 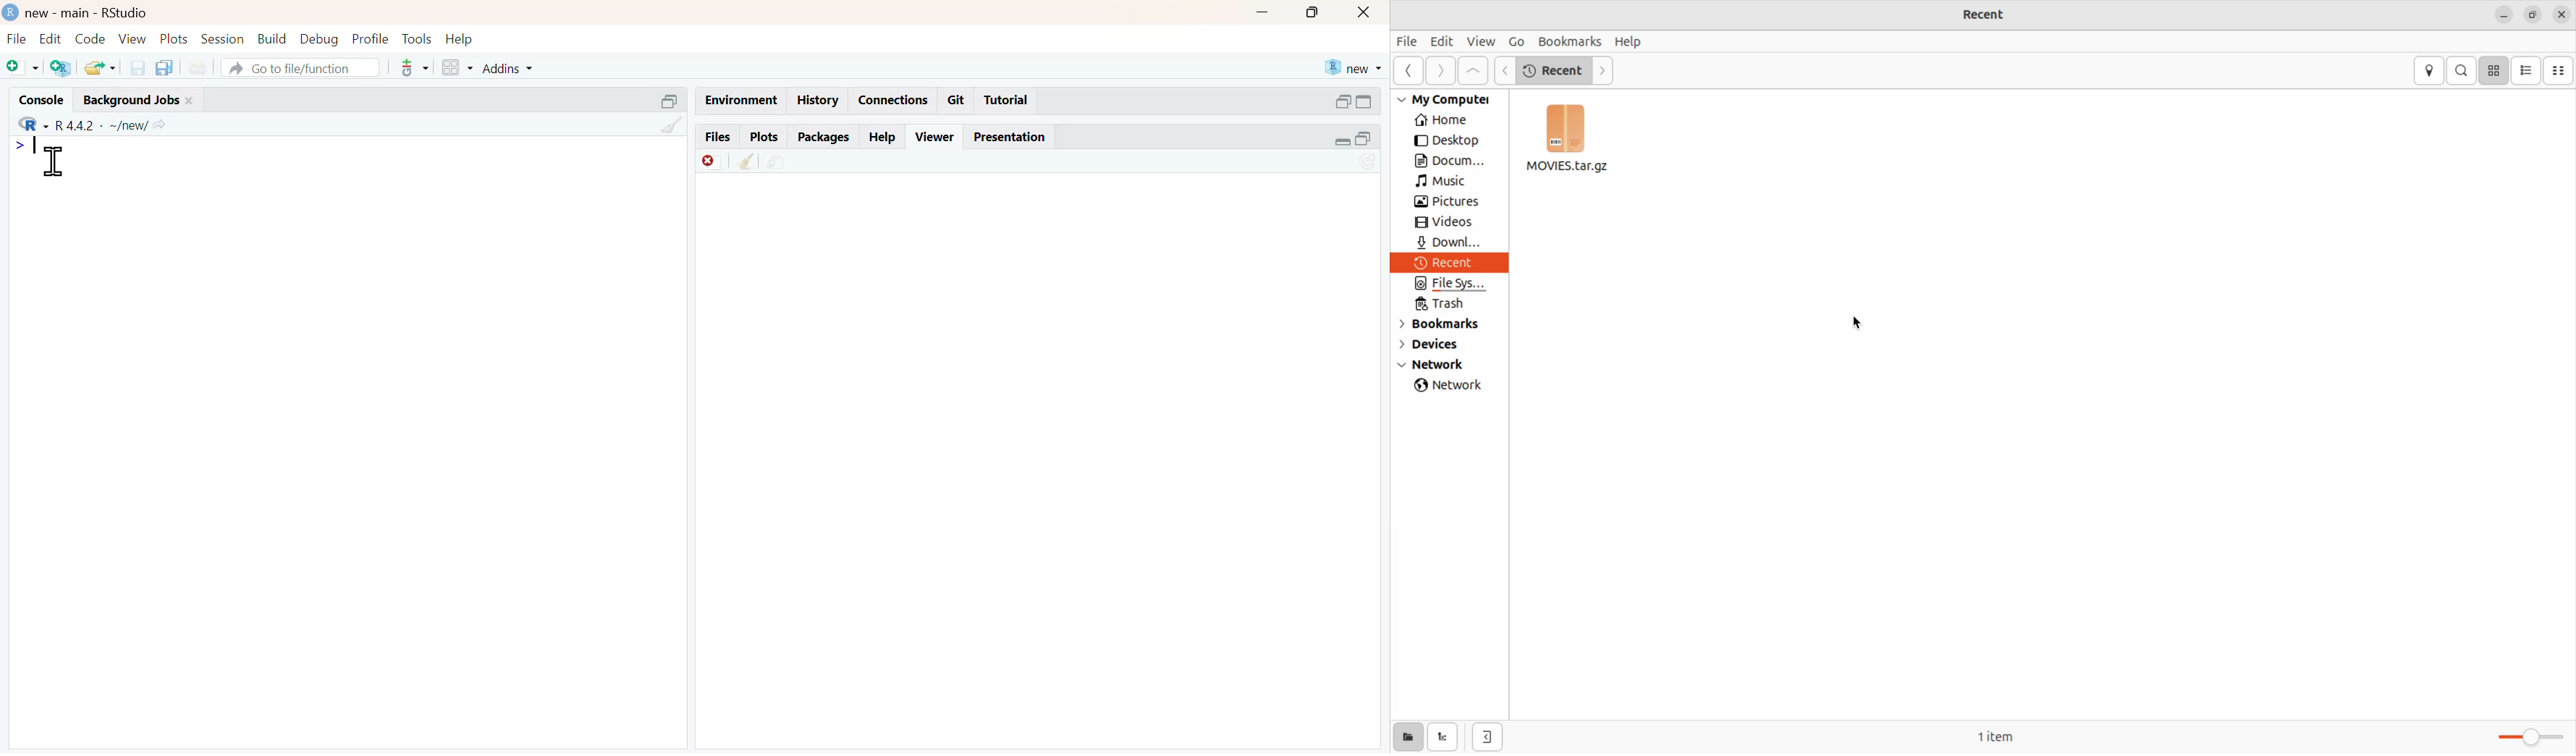 What do you see at coordinates (190, 101) in the screenshot?
I see `close` at bounding box center [190, 101].